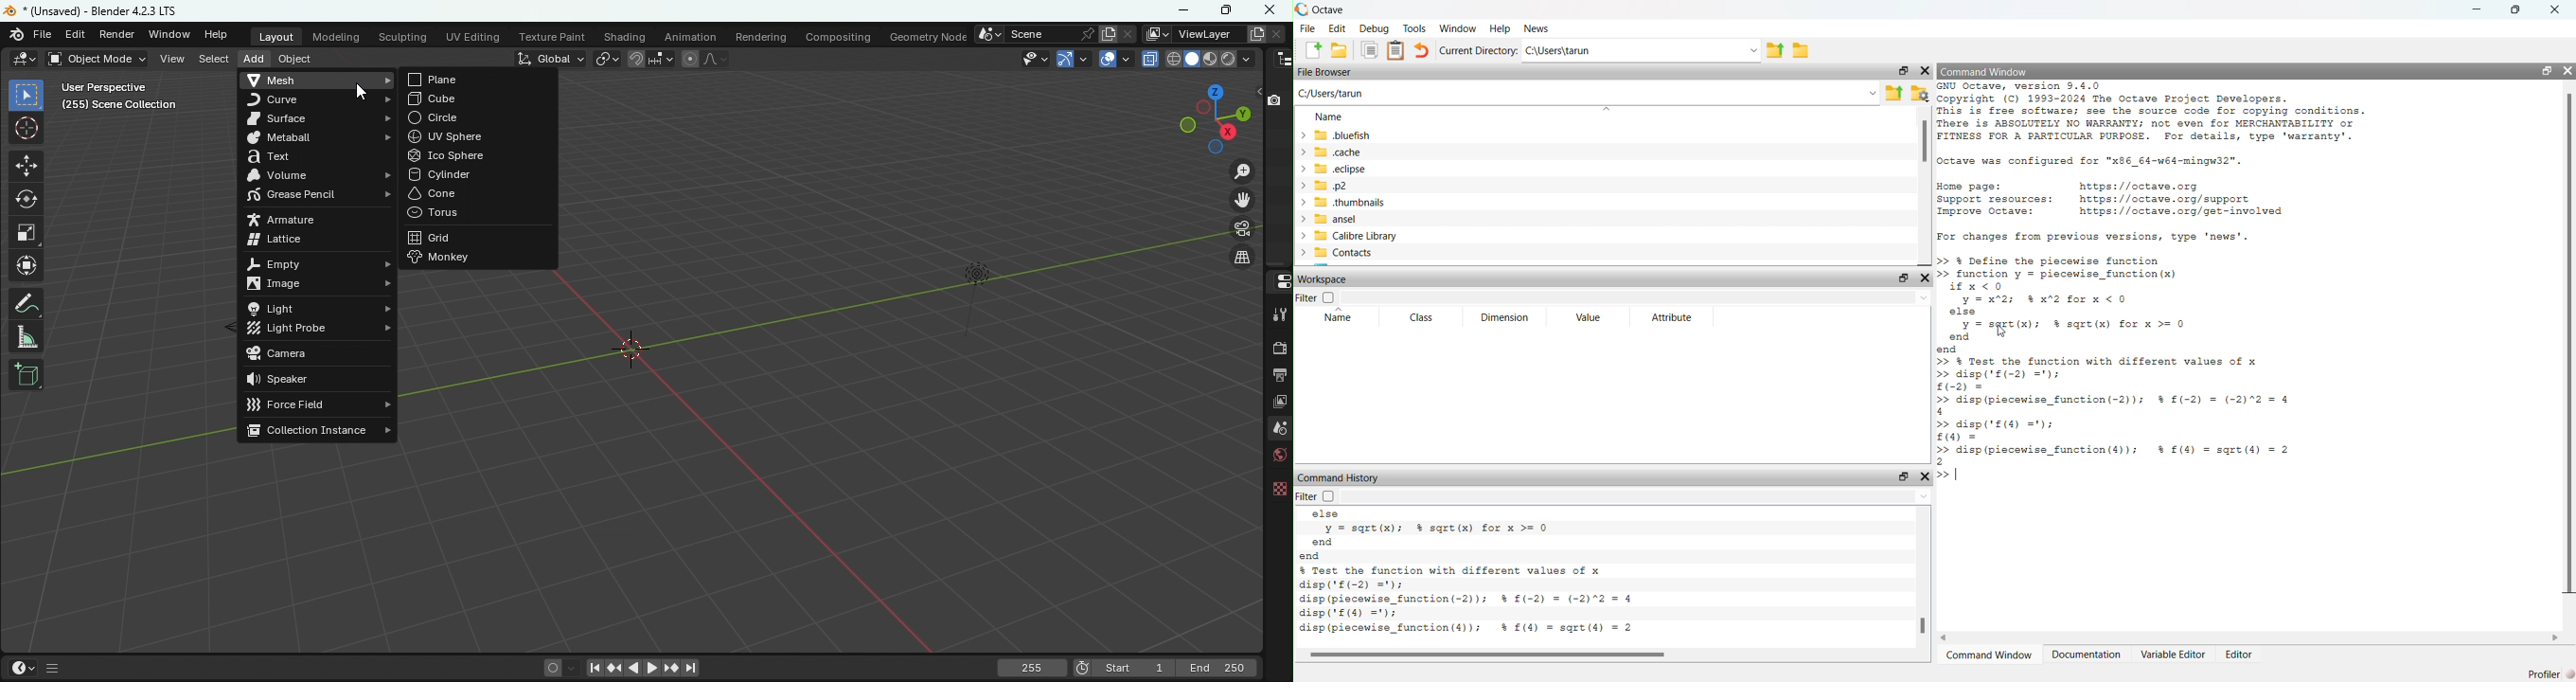 The image size is (2576, 700). Describe the element at coordinates (551, 668) in the screenshot. I see `Auto keying` at that location.